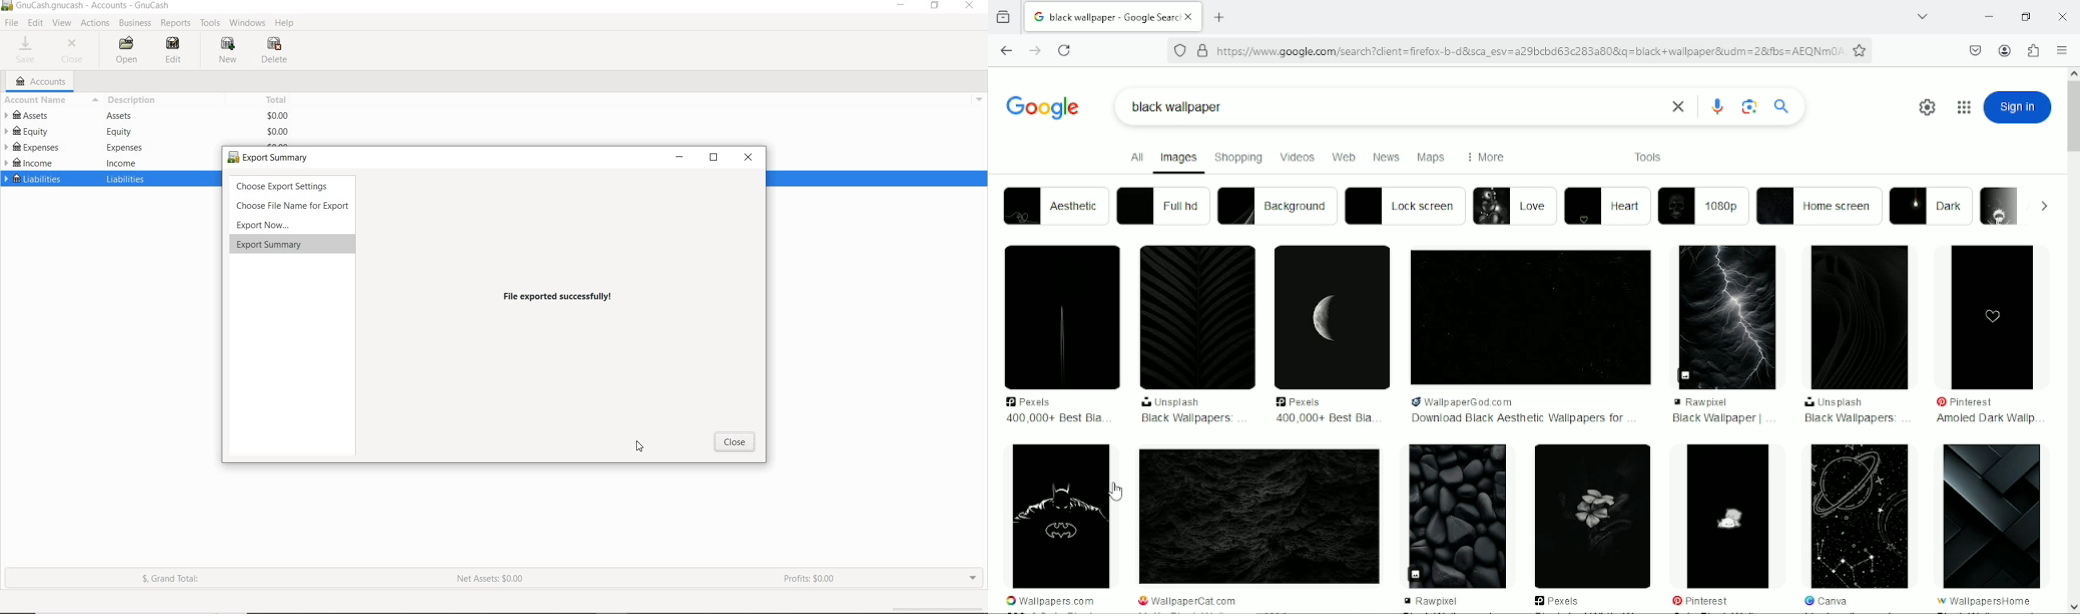 This screenshot has width=2100, height=616. Describe the element at coordinates (1333, 317) in the screenshot. I see `black image` at that location.